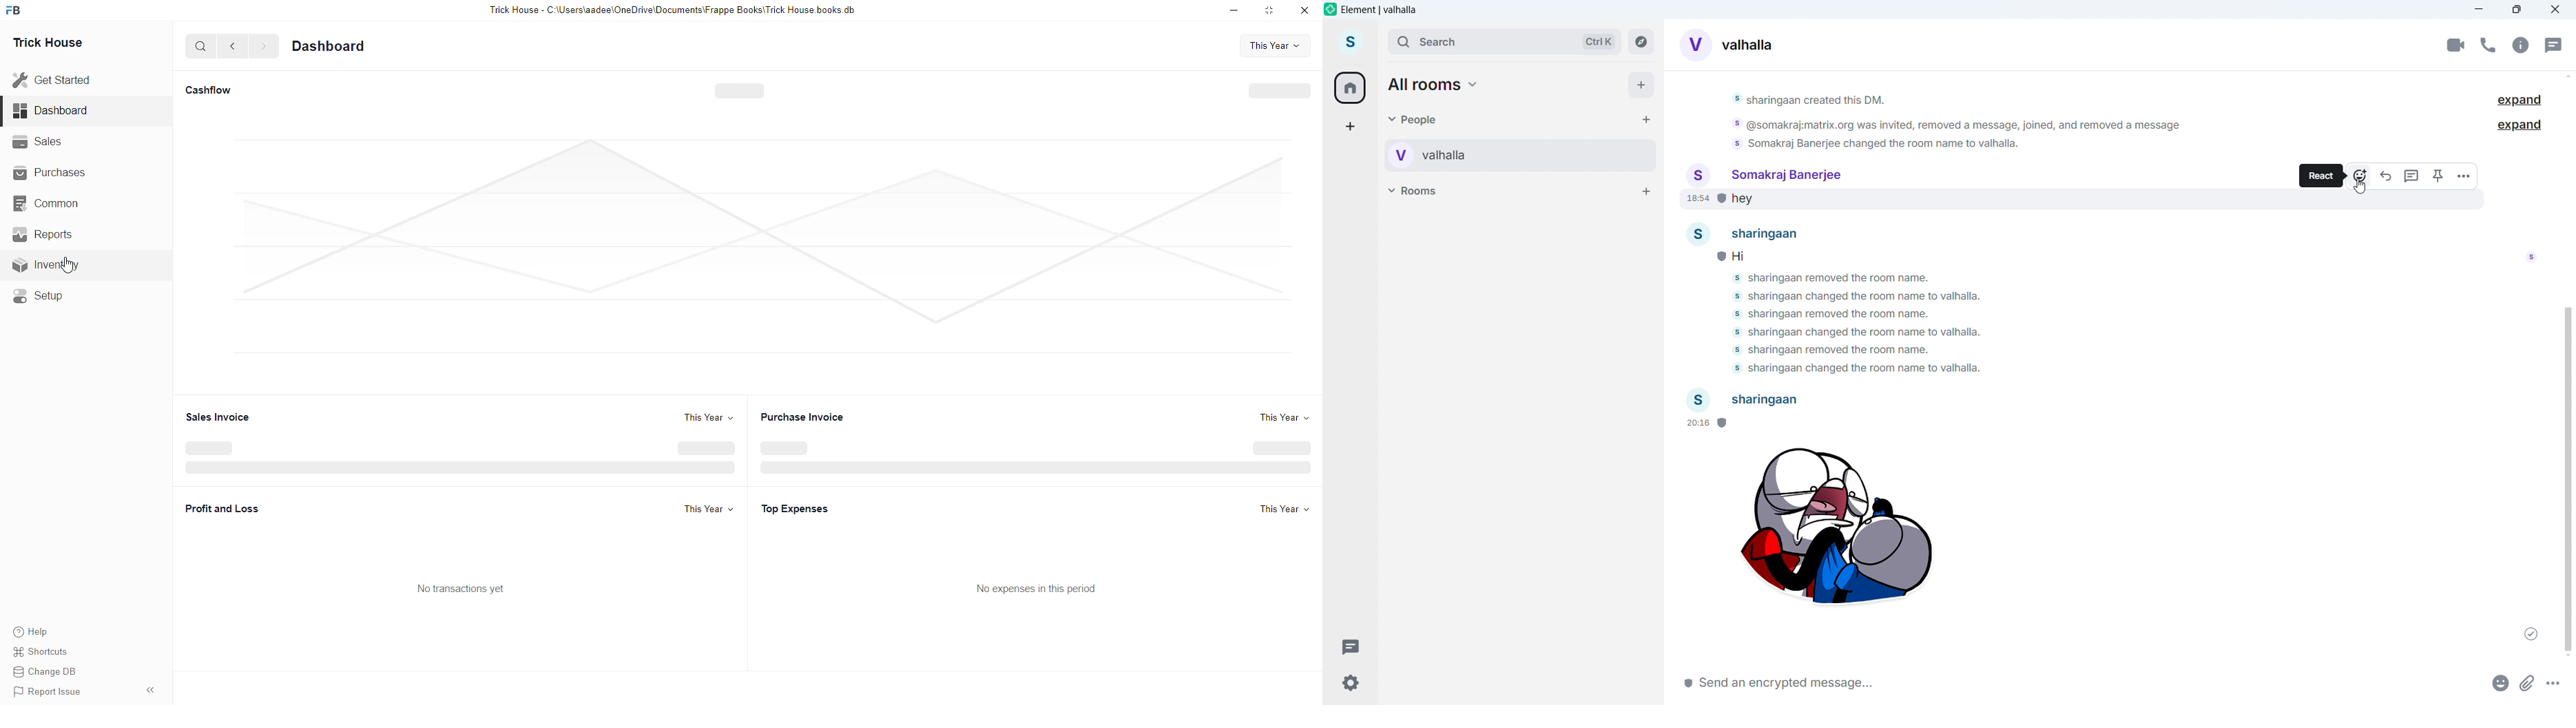 Image resolution: width=2576 pixels, height=728 pixels. Describe the element at coordinates (1644, 119) in the screenshot. I see `Start chat ` at that location.